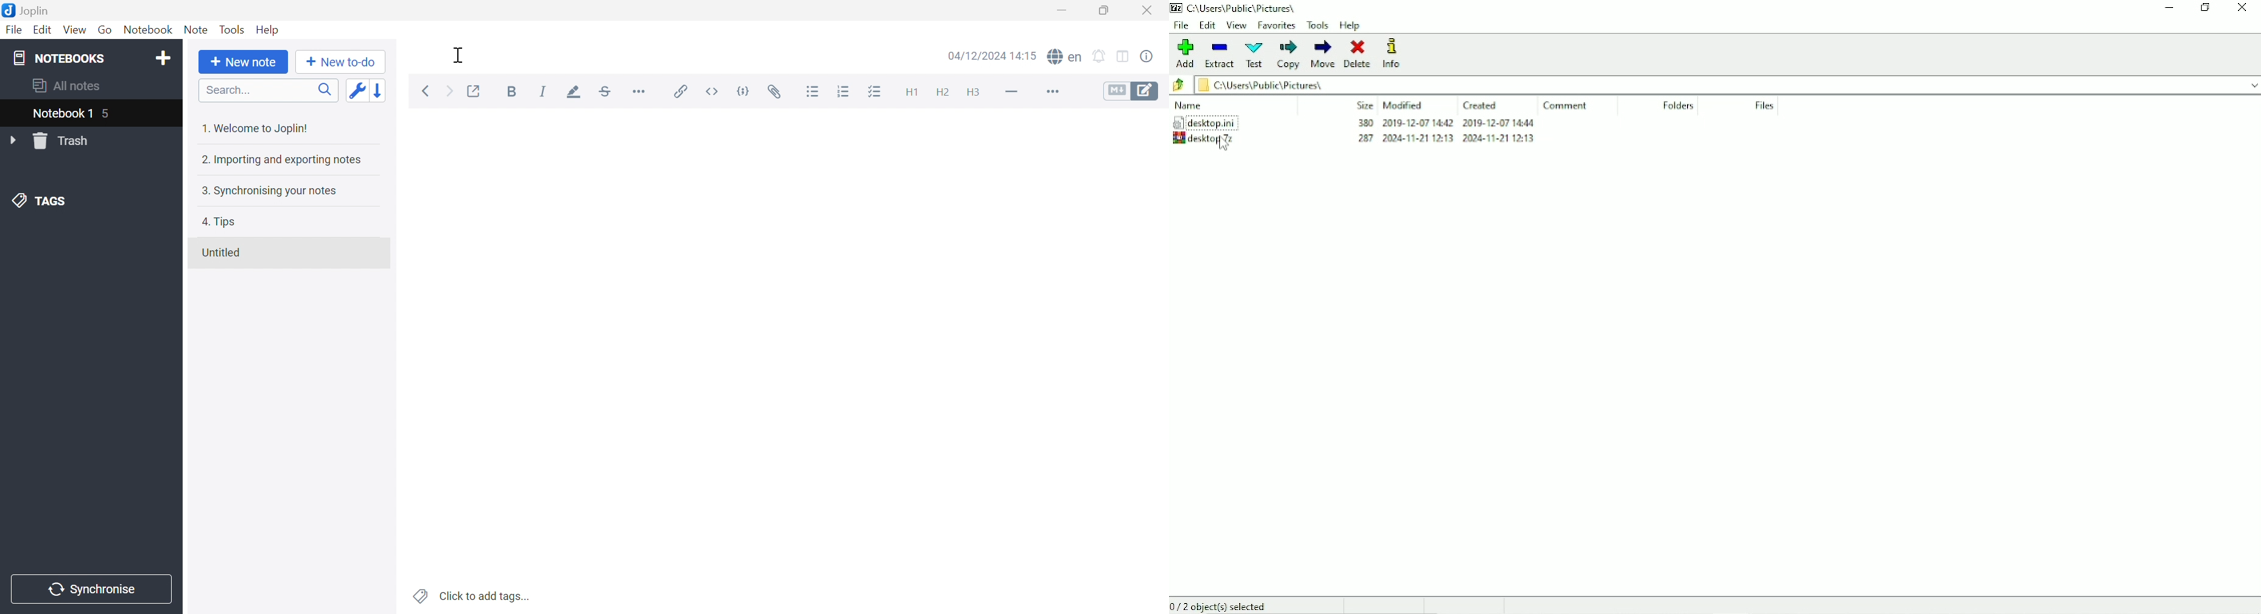 The image size is (2268, 616). Describe the element at coordinates (340, 62) in the screenshot. I see `New to-do` at that location.